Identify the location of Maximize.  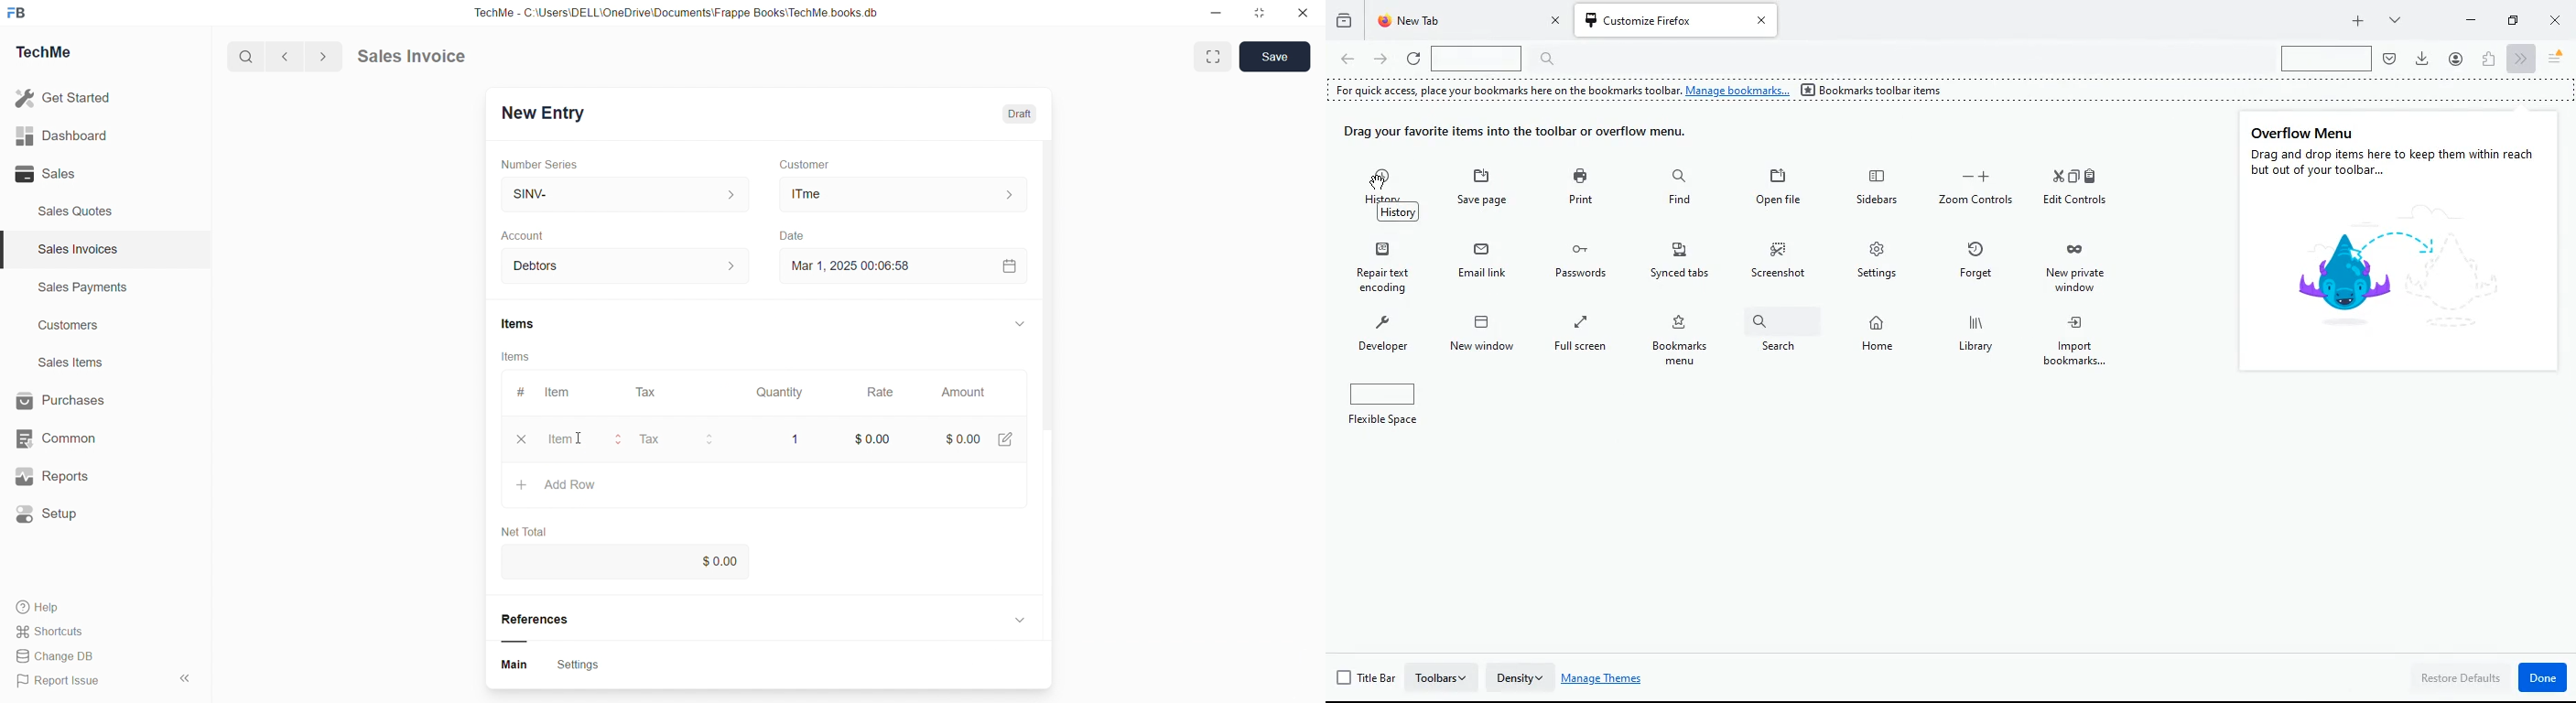
(1266, 12).